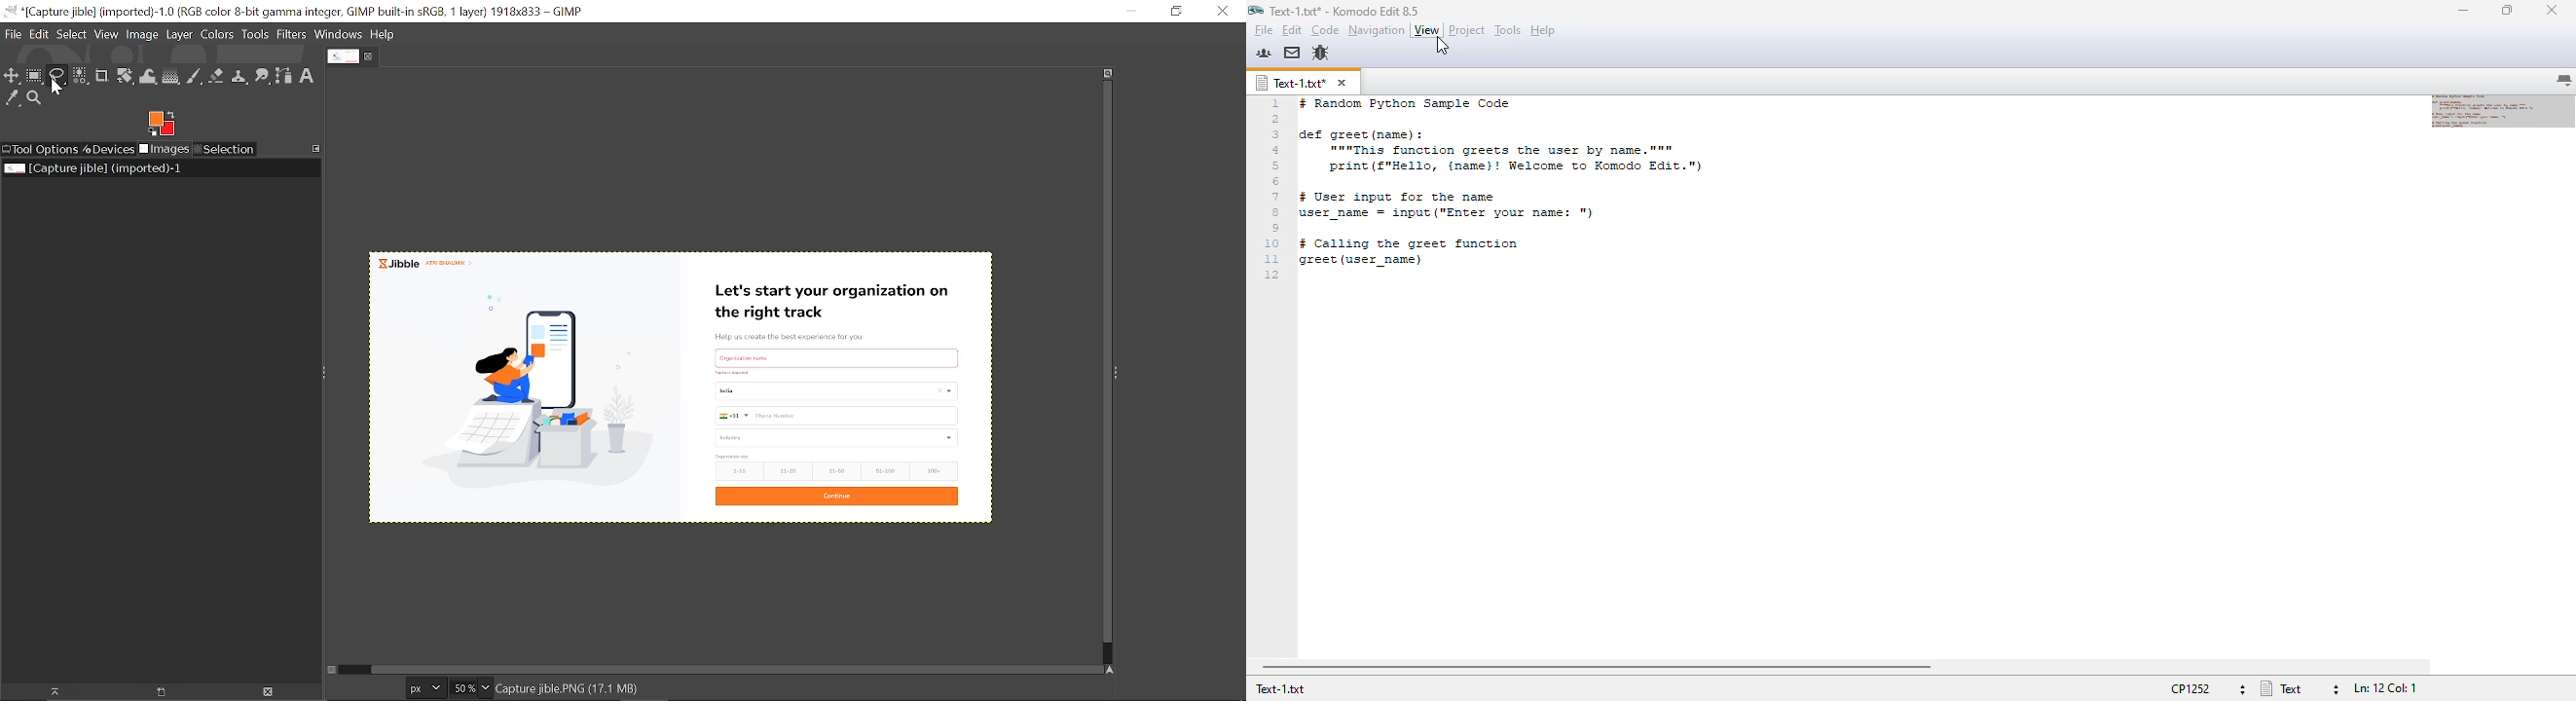 Image resolution: width=2576 pixels, height=728 pixels. What do you see at coordinates (154, 692) in the screenshot?
I see `open new display` at bounding box center [154, 692].